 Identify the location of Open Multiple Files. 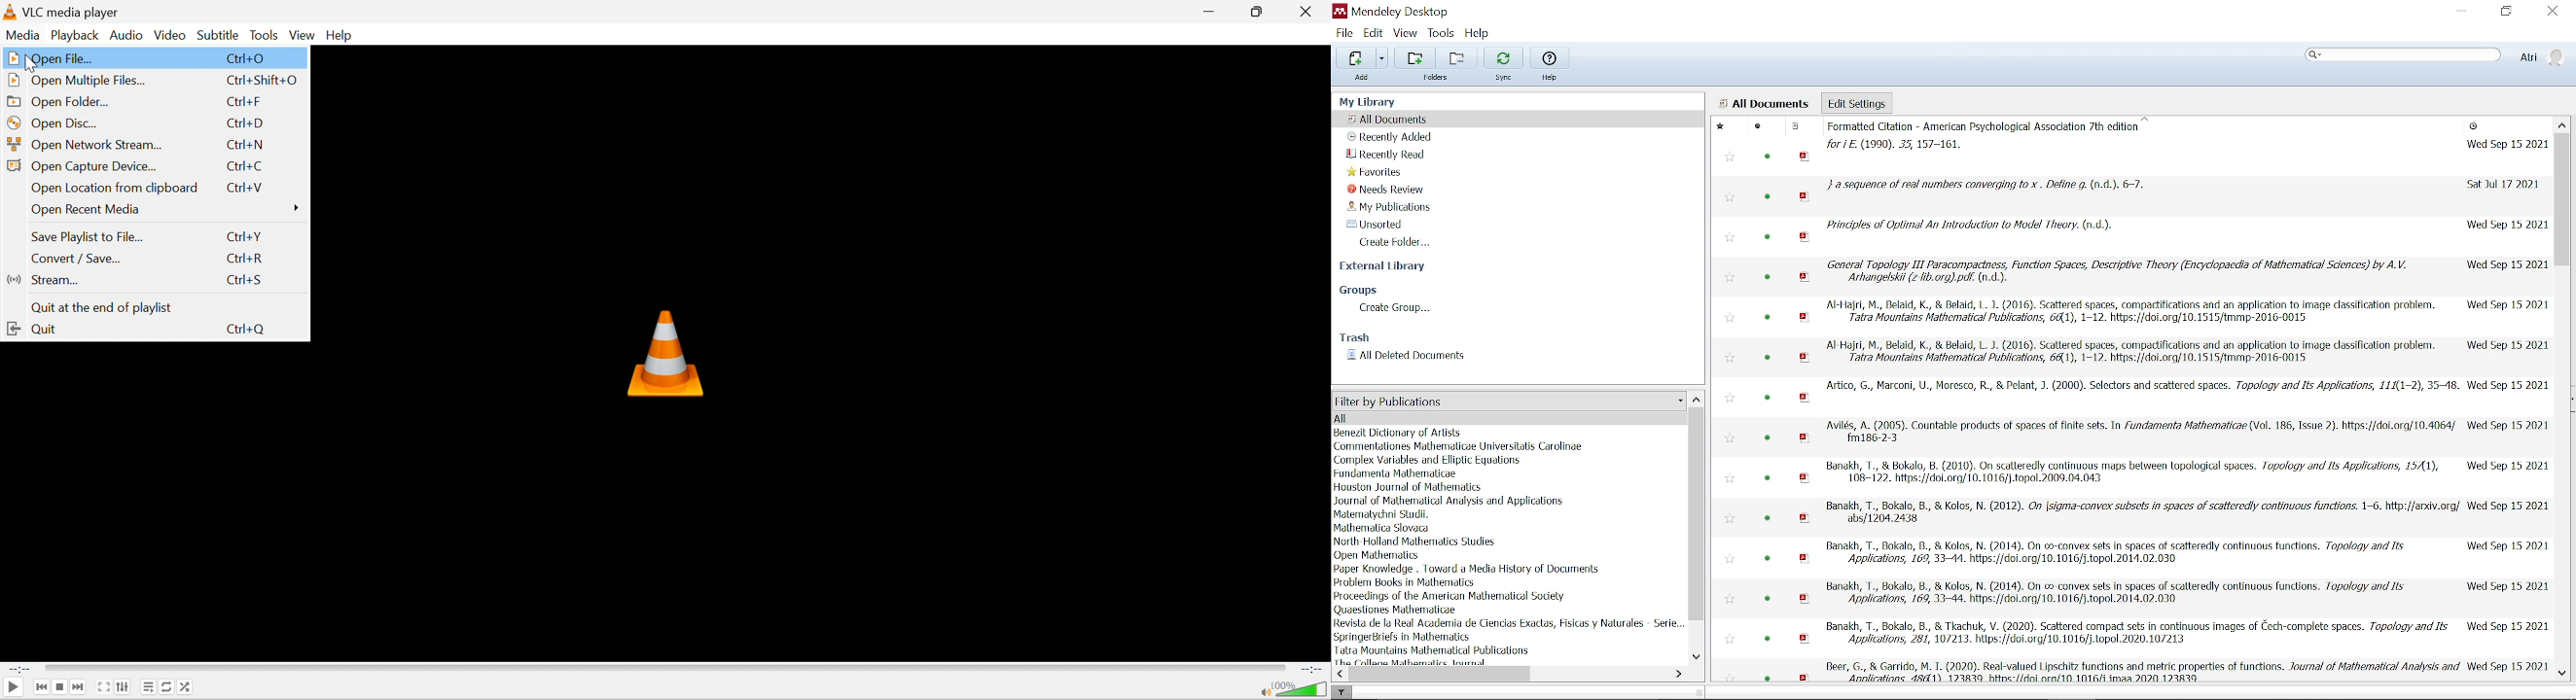
(77, 81).